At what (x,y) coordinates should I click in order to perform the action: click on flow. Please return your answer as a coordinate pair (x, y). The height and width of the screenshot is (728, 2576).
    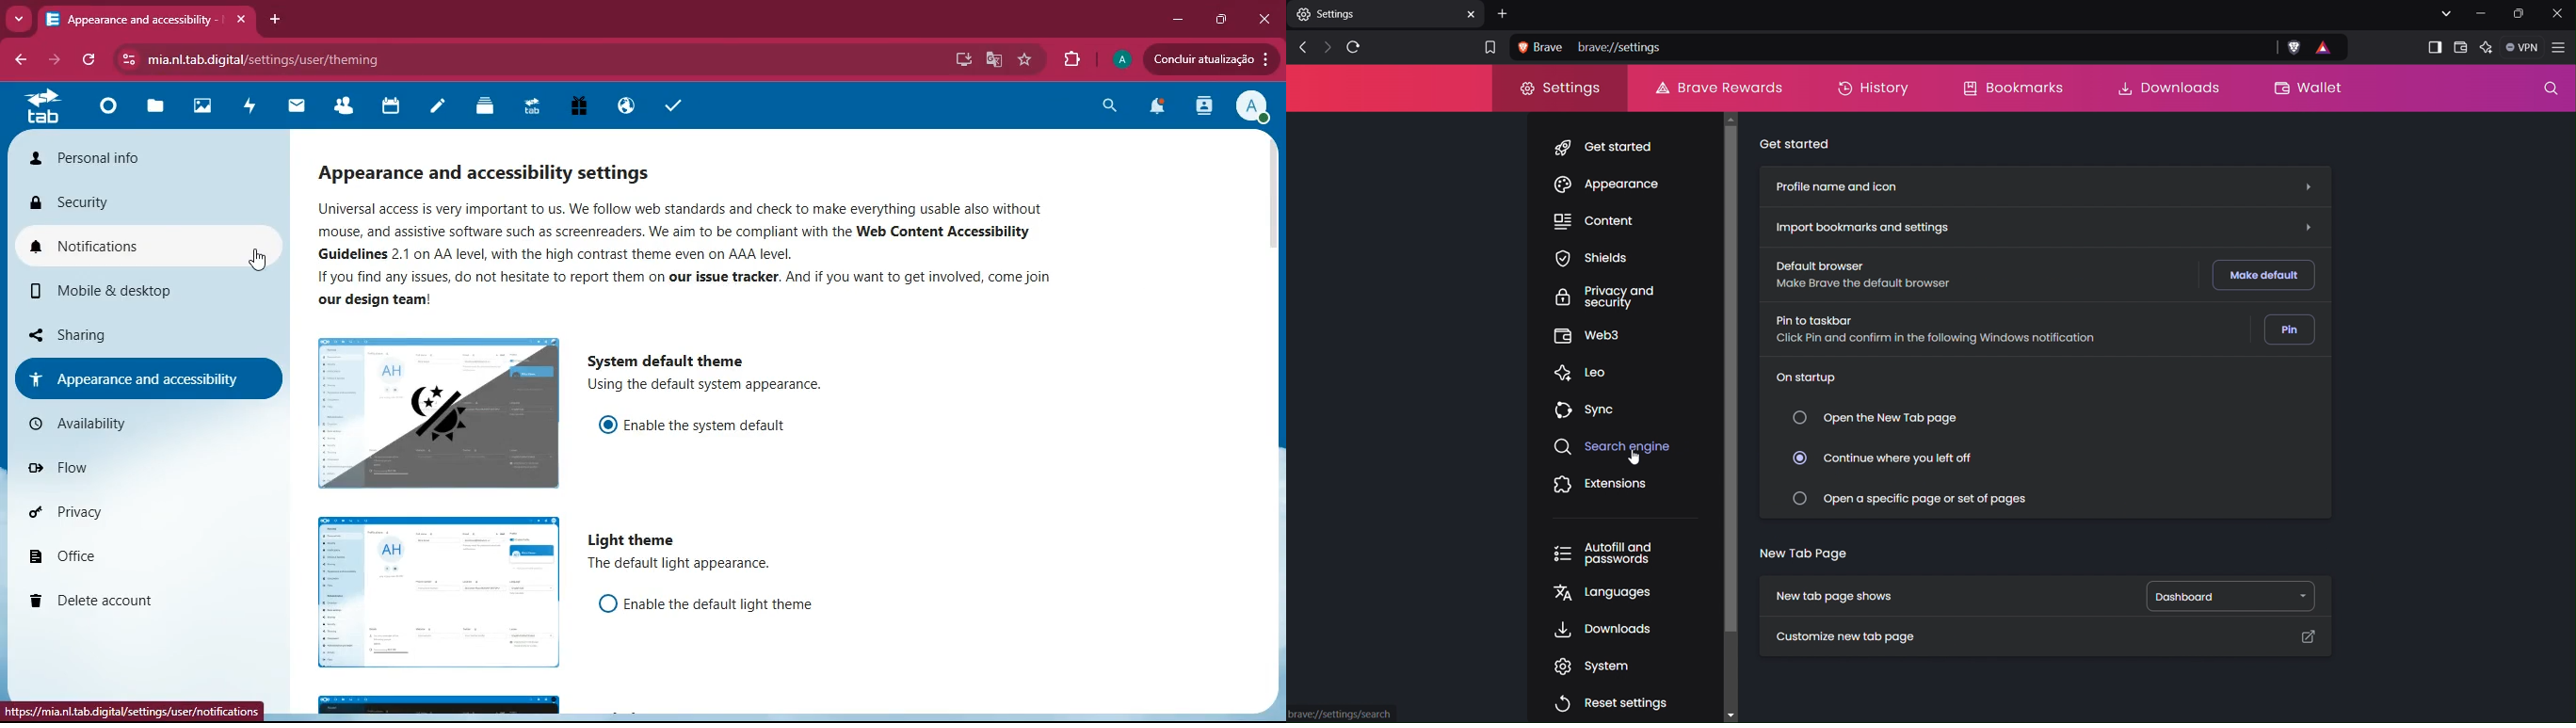
    Looking at the image, I should click on (134, 467).